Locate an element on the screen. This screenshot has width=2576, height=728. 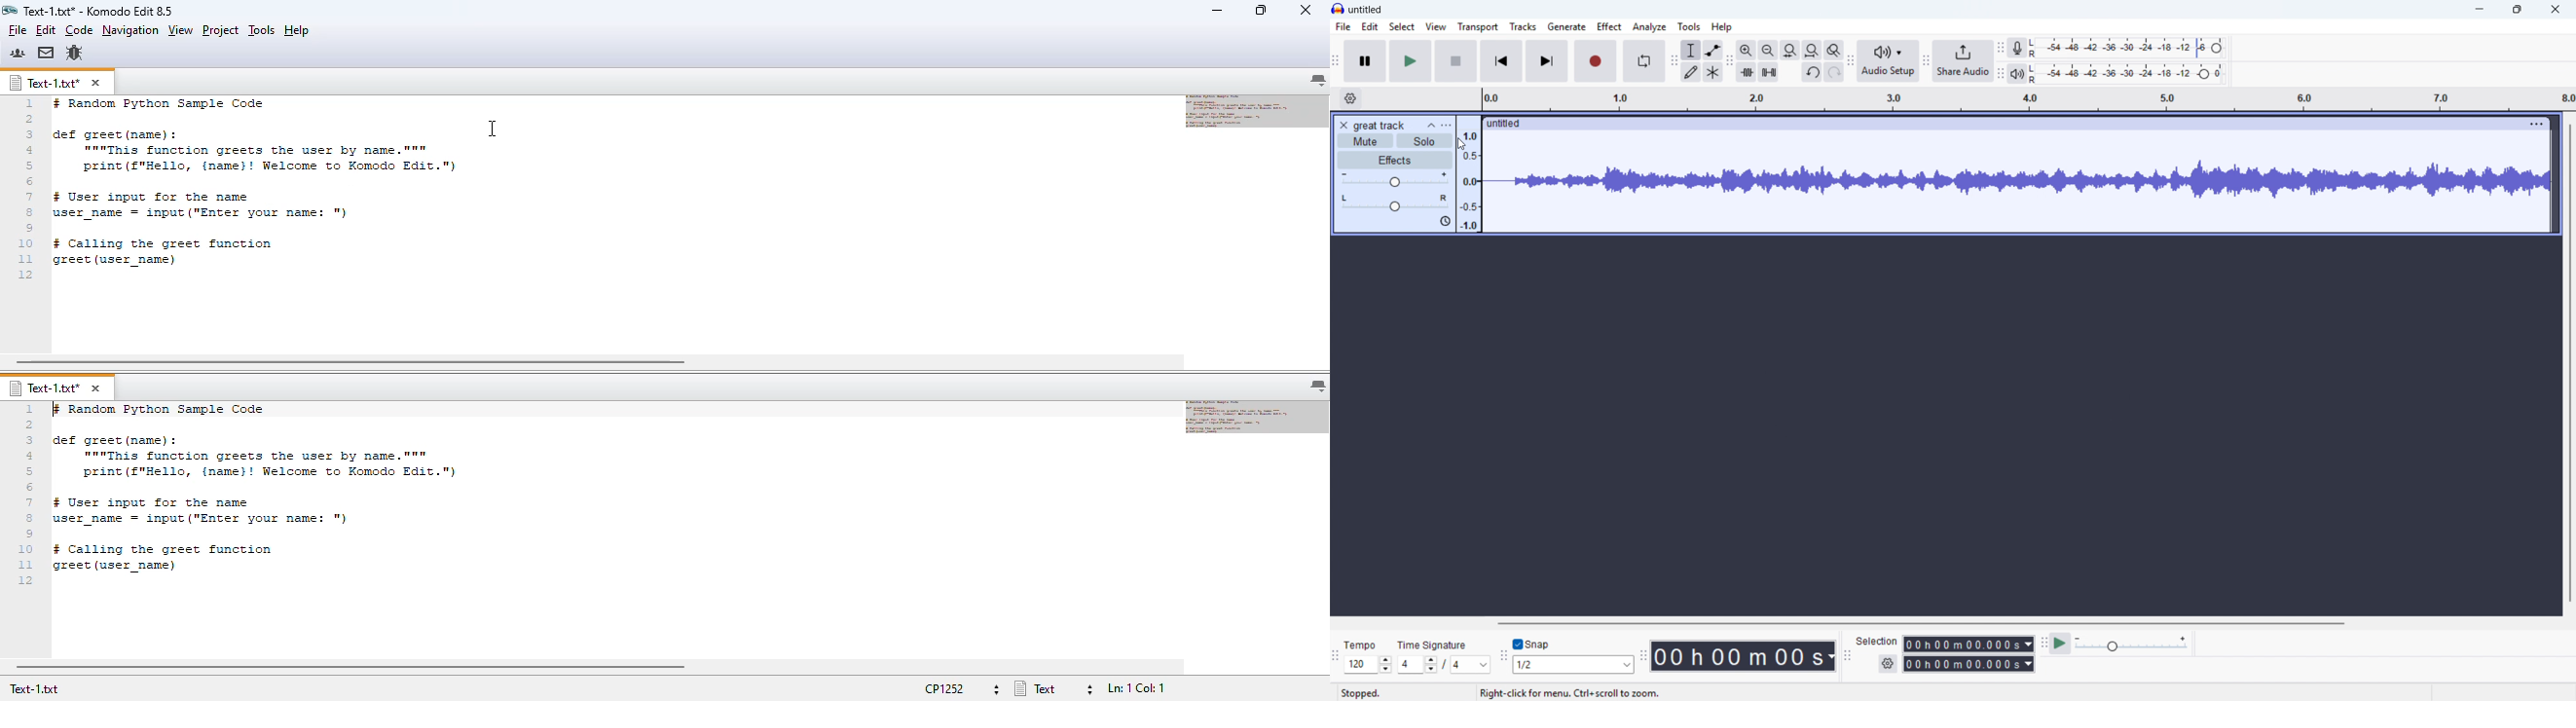
Status: stopped is located at coordinates (1361, 693).